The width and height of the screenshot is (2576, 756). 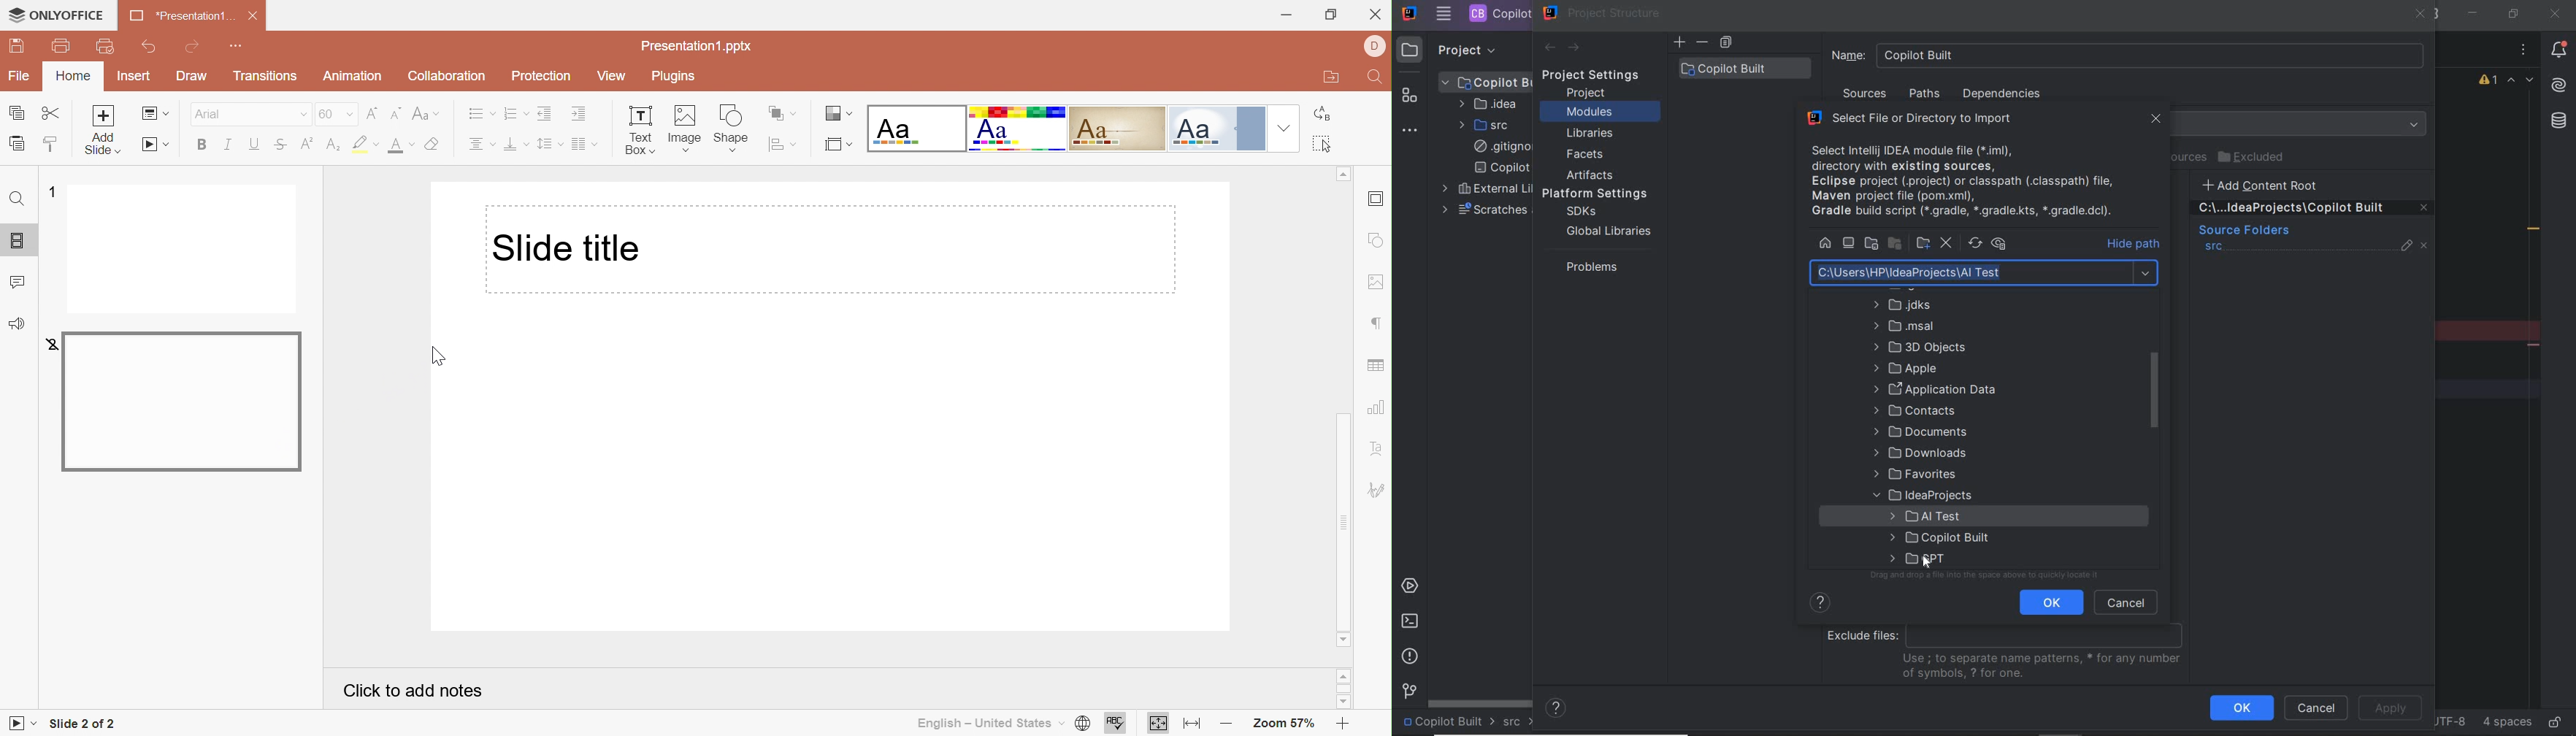 I want to click on Header and footer settings, so click(x=1377, y=200).